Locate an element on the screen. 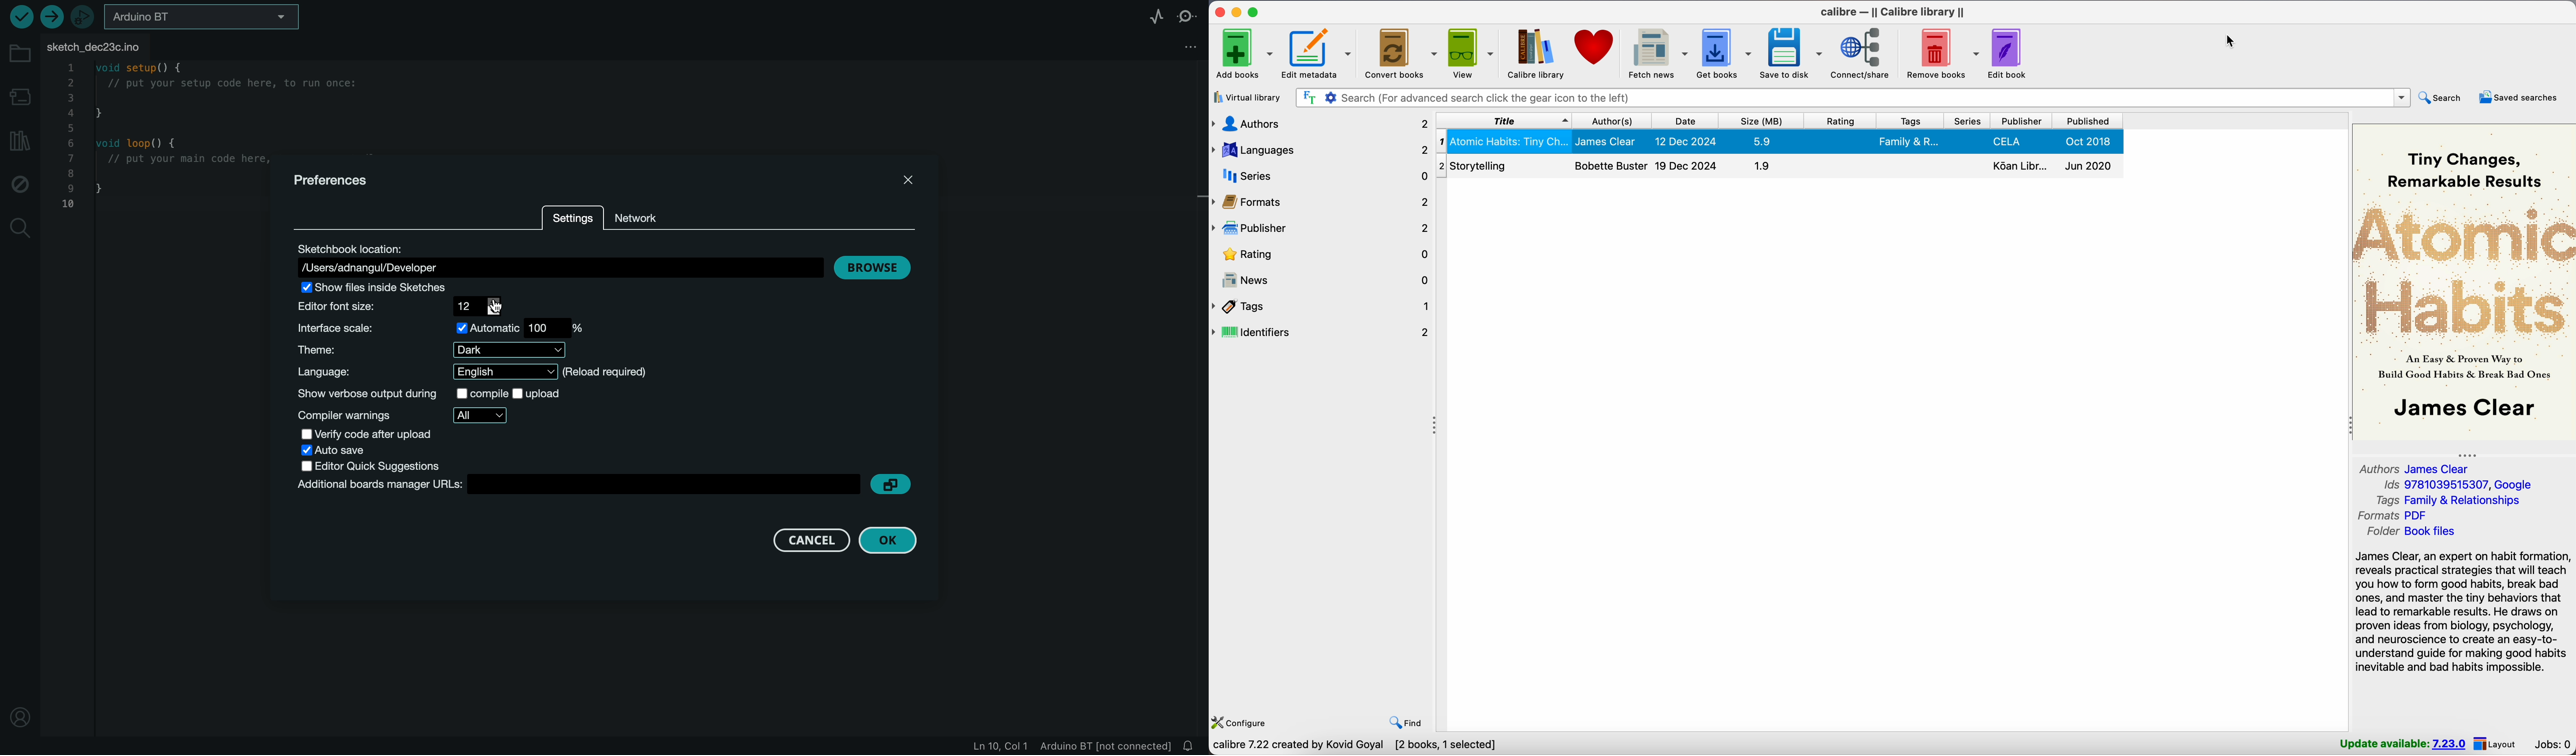 Image resolution: width=2576 pixels, height=756 pixels. tags Family & Relationships is located at coordinates (2447, 500).